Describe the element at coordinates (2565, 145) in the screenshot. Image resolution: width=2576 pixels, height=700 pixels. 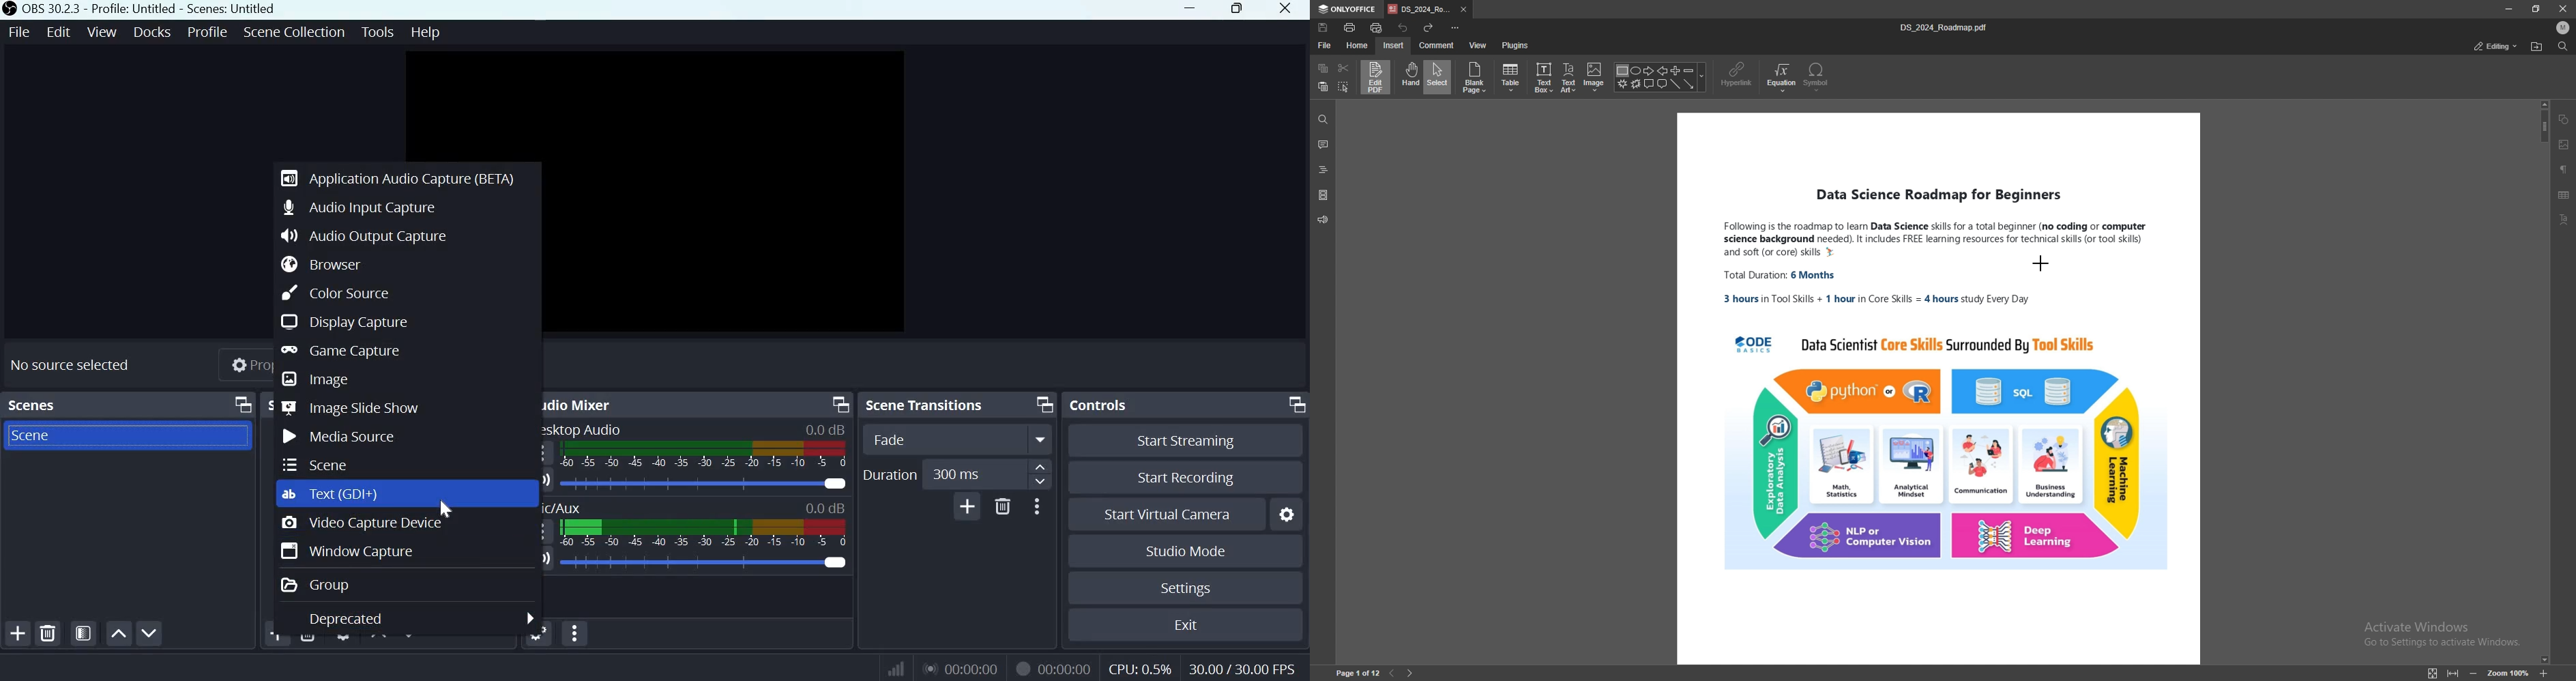
I see `image` at that location.